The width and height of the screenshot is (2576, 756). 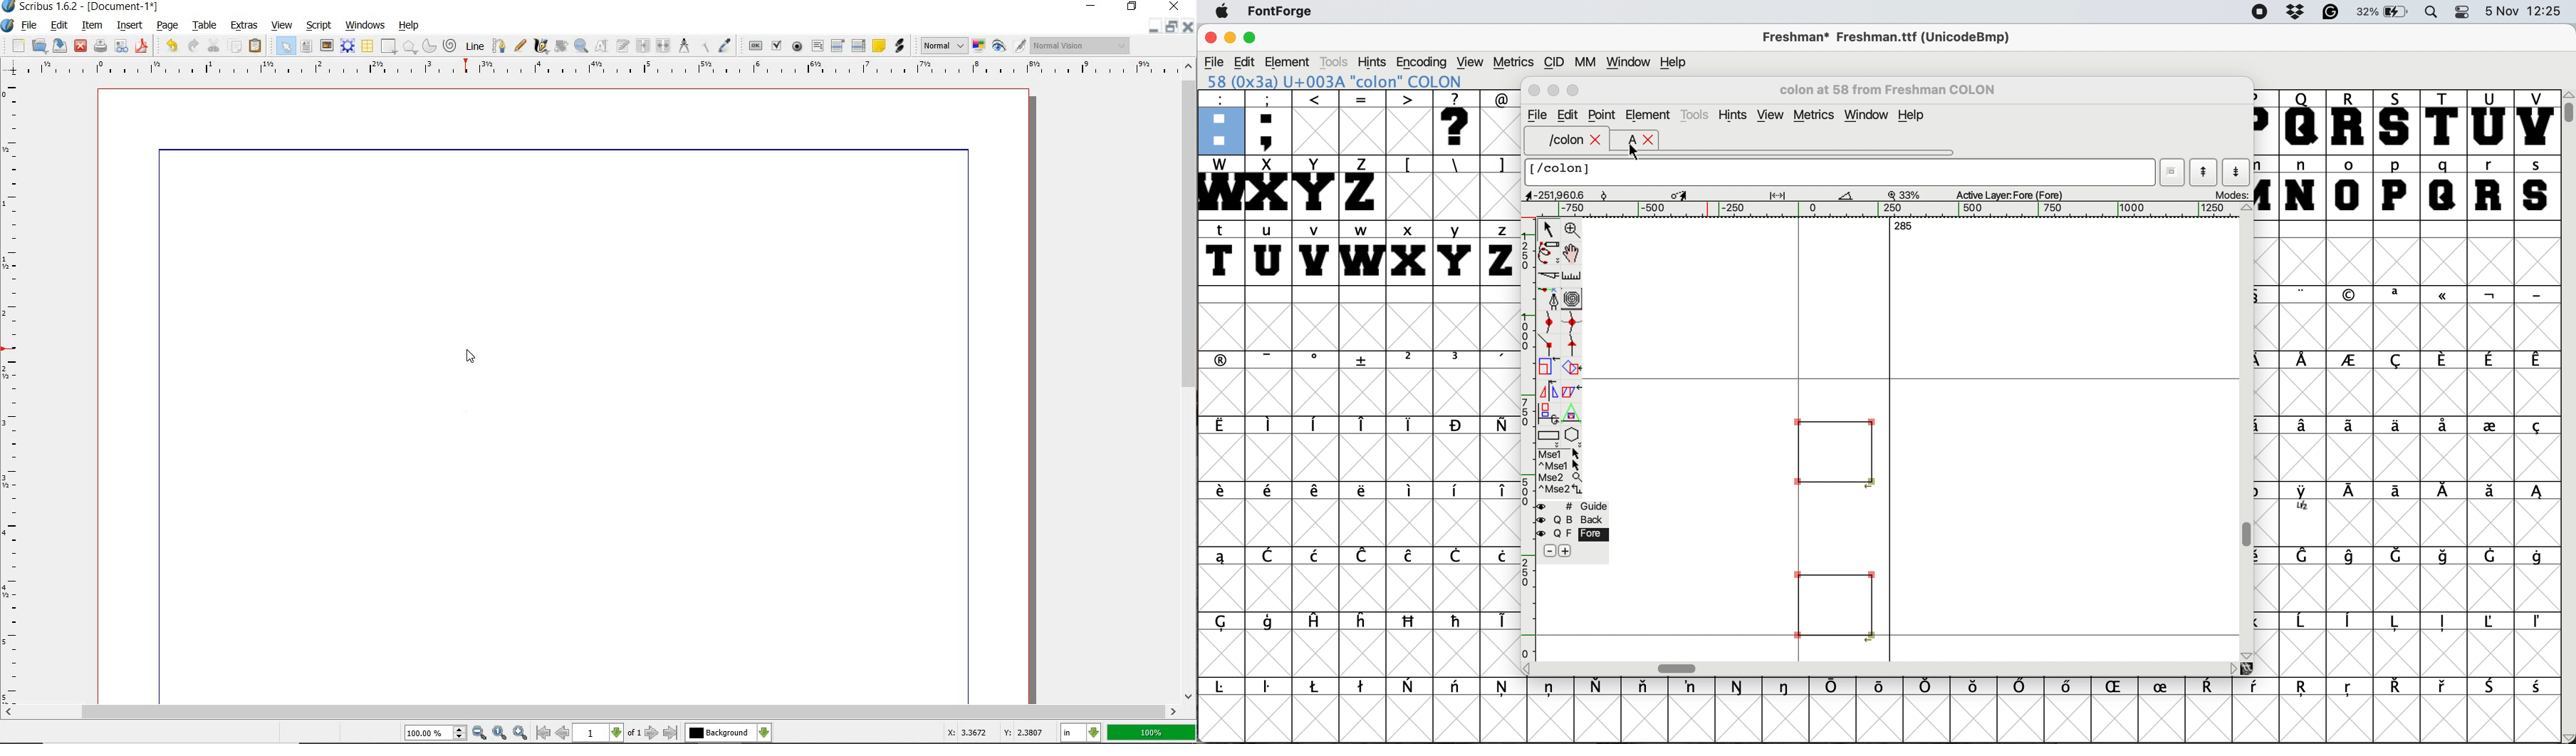 What do you see at coordinates (2442, 121) in the screenshot?
I see `T` at bounding box center [2442, 121].